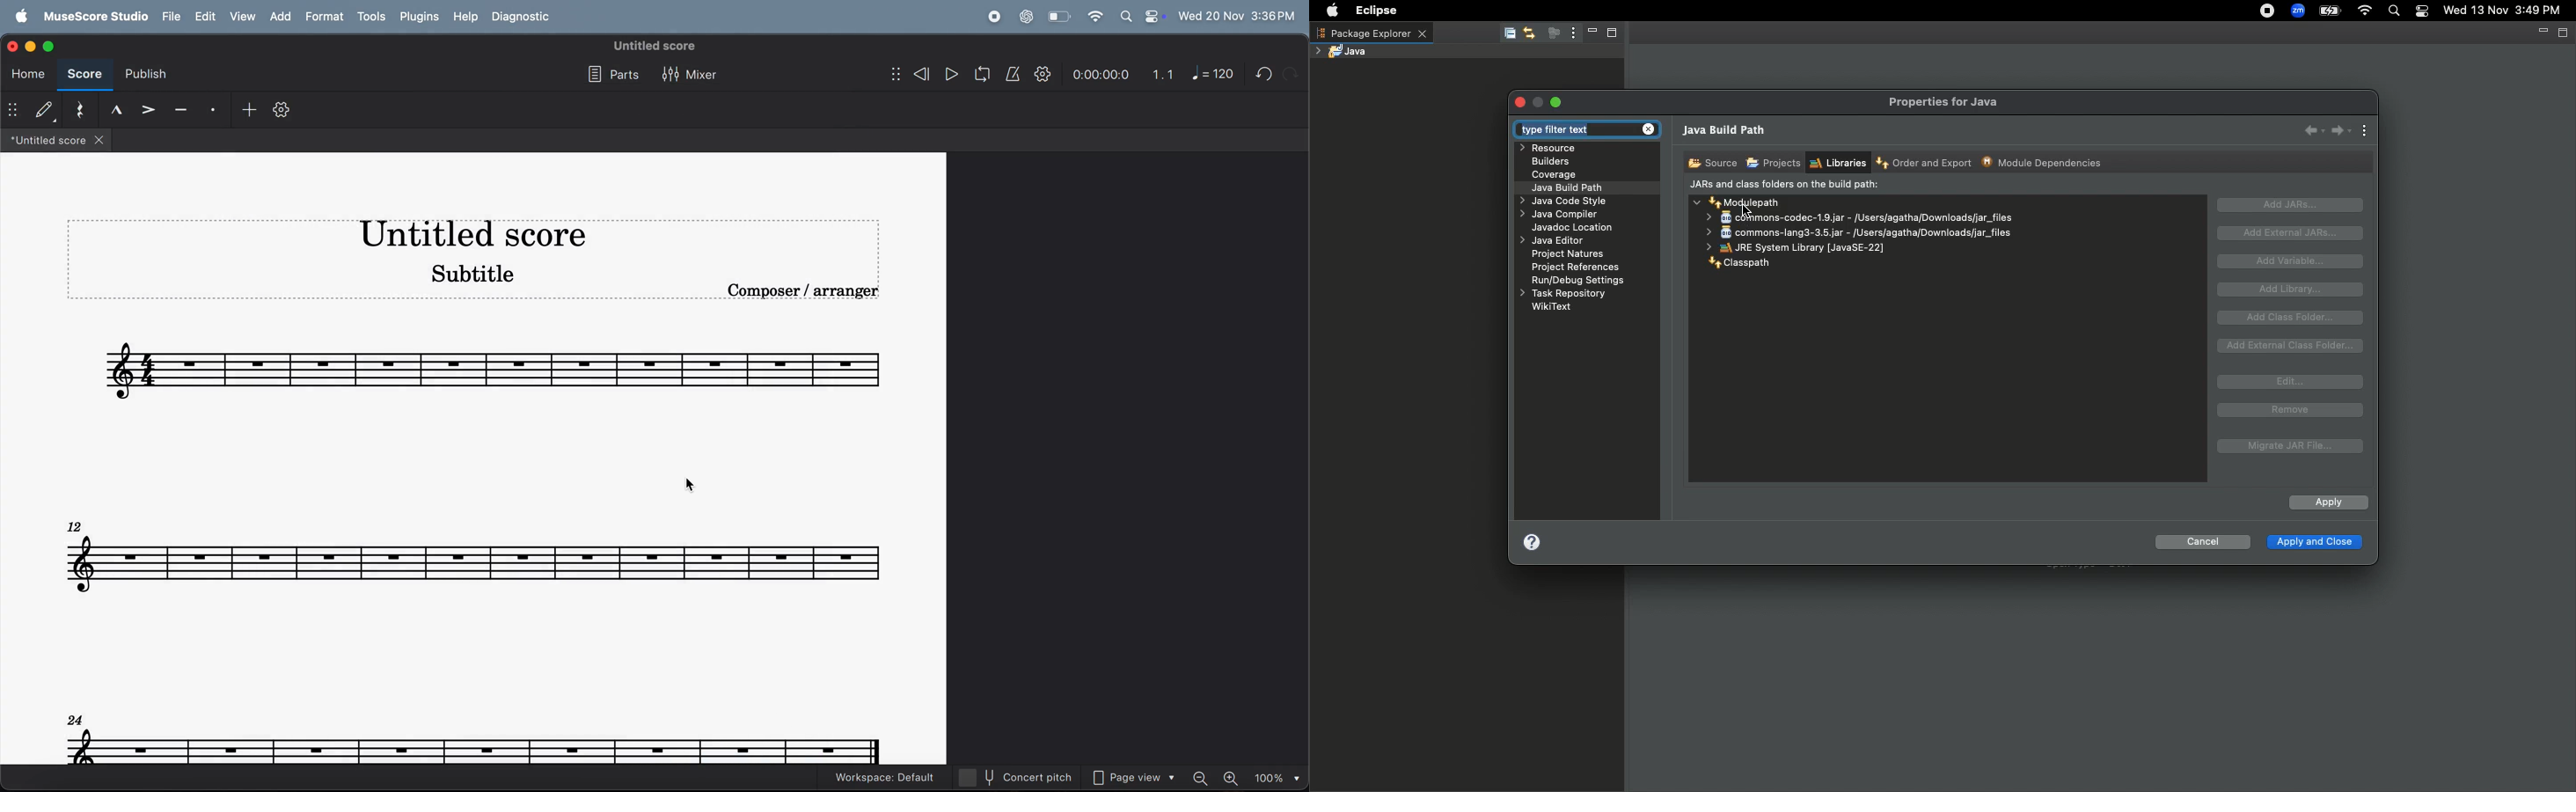  I want to click on 1.1, so click(1164, 75).